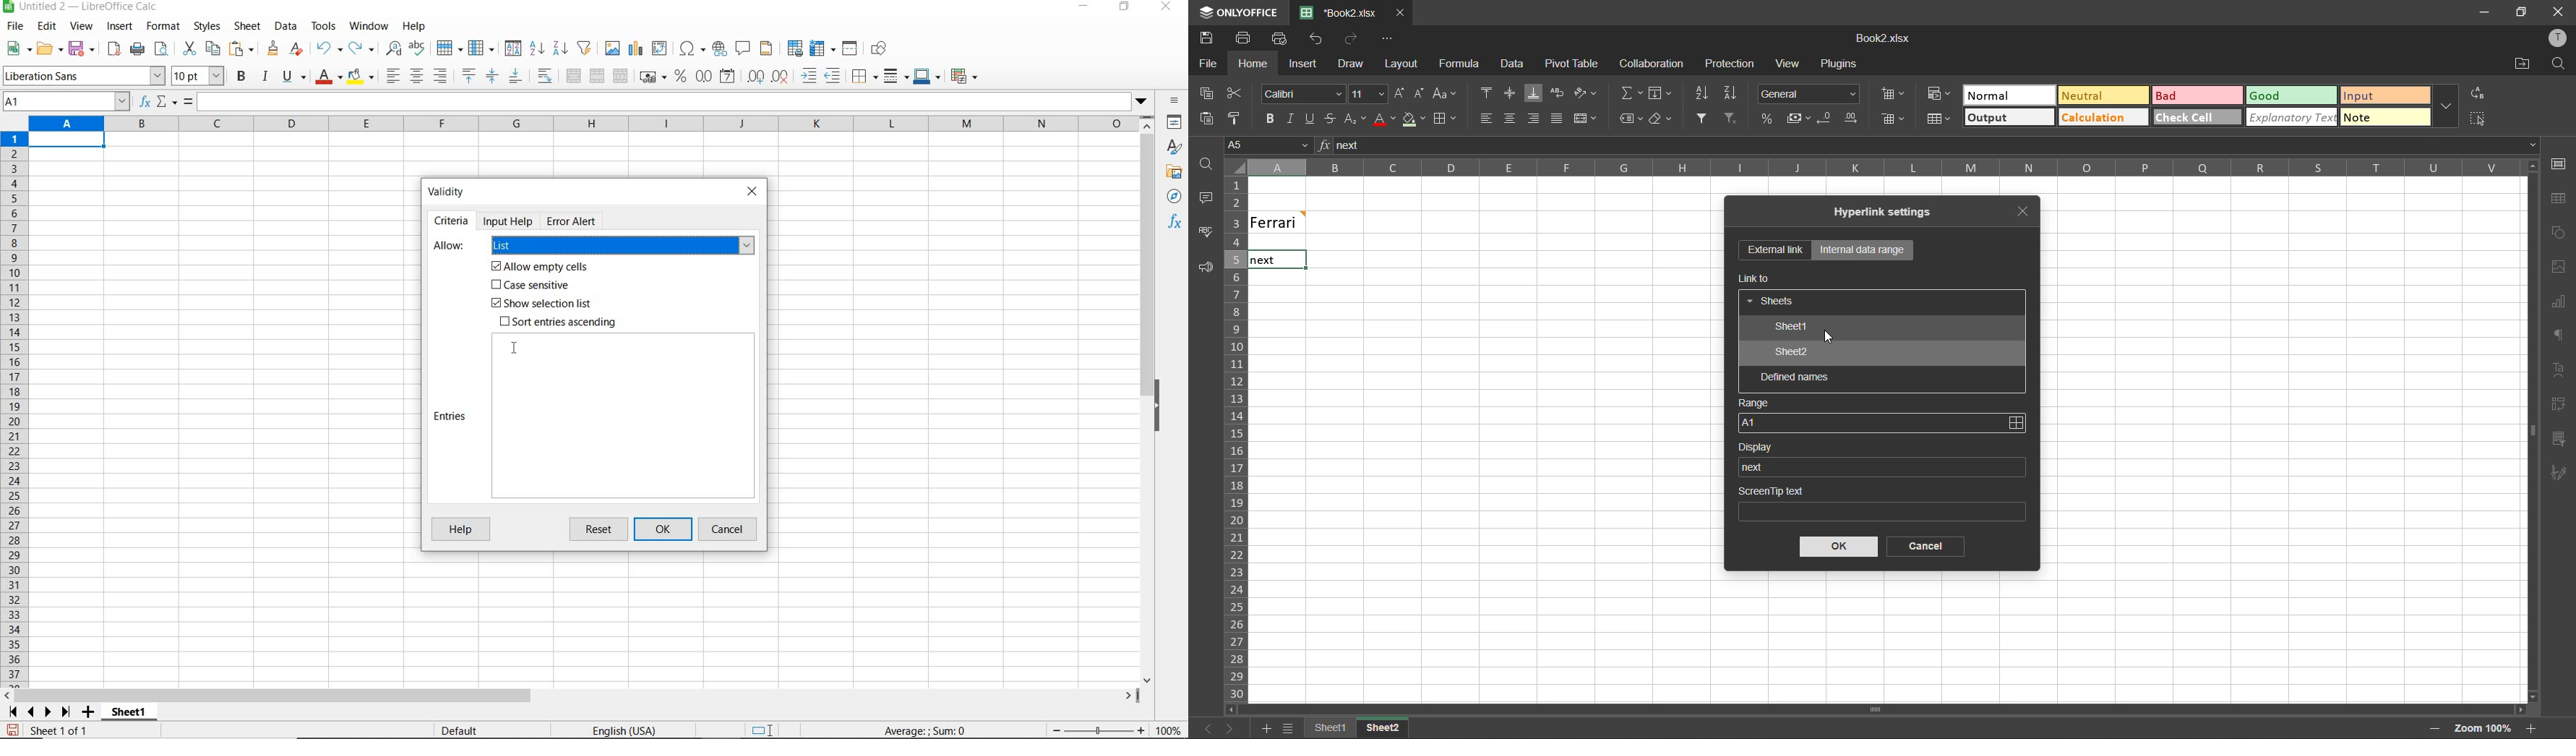 The image size is (2576, 756). Describe the element at coordinates (781, 76) in the screenshot. I see `delete decimal place` at that location.